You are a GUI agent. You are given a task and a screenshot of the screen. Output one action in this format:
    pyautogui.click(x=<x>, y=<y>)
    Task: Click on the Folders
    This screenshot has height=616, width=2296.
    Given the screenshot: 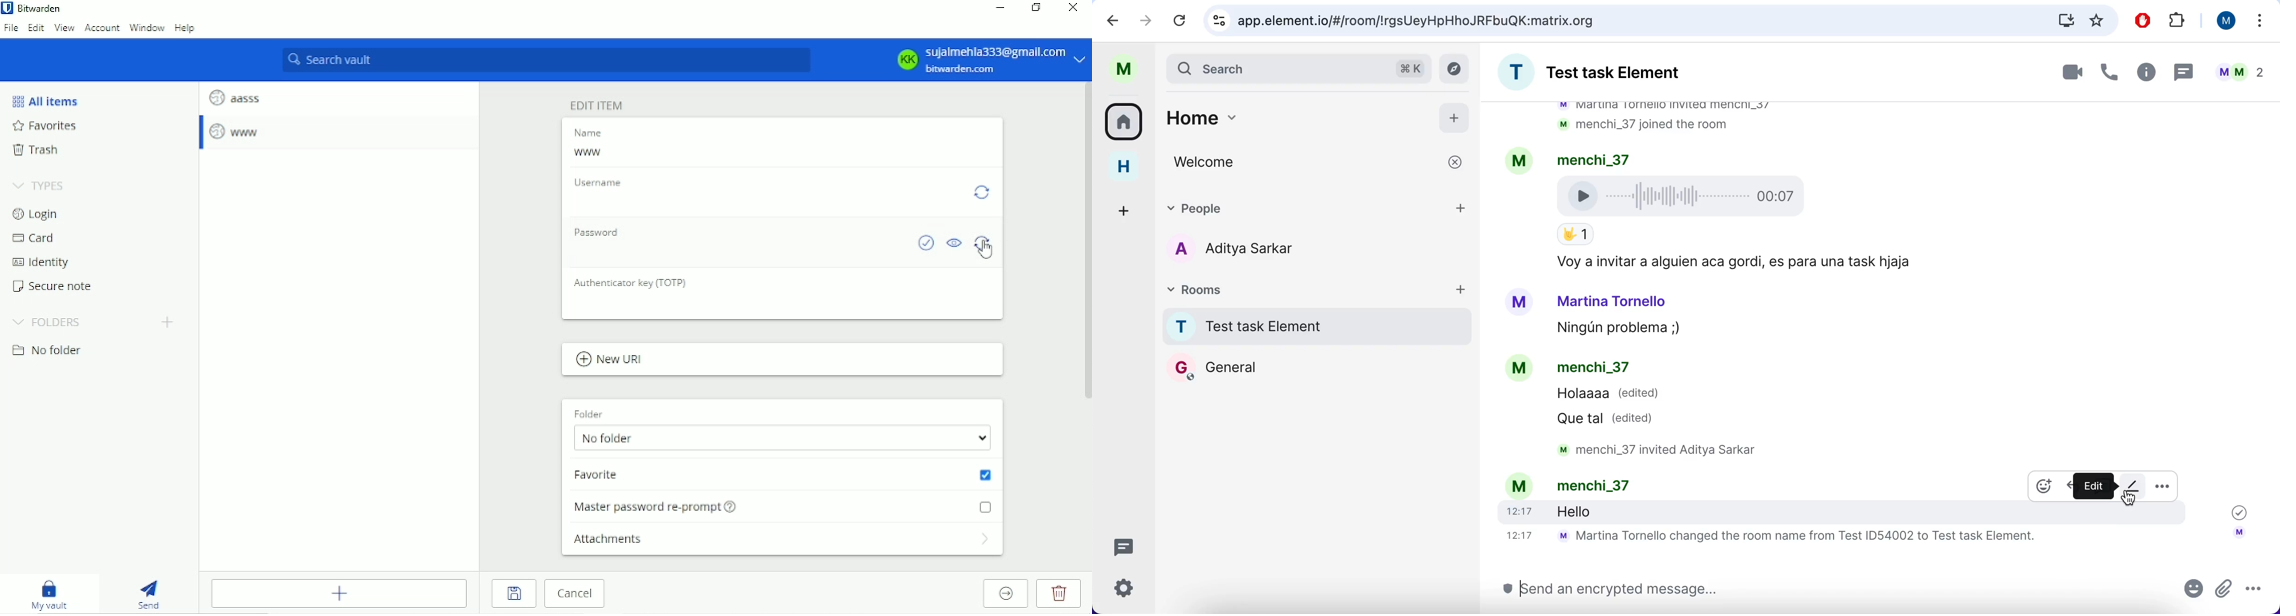 What is the action you would take?
    pyautogui.click(x=46, y=322)
    